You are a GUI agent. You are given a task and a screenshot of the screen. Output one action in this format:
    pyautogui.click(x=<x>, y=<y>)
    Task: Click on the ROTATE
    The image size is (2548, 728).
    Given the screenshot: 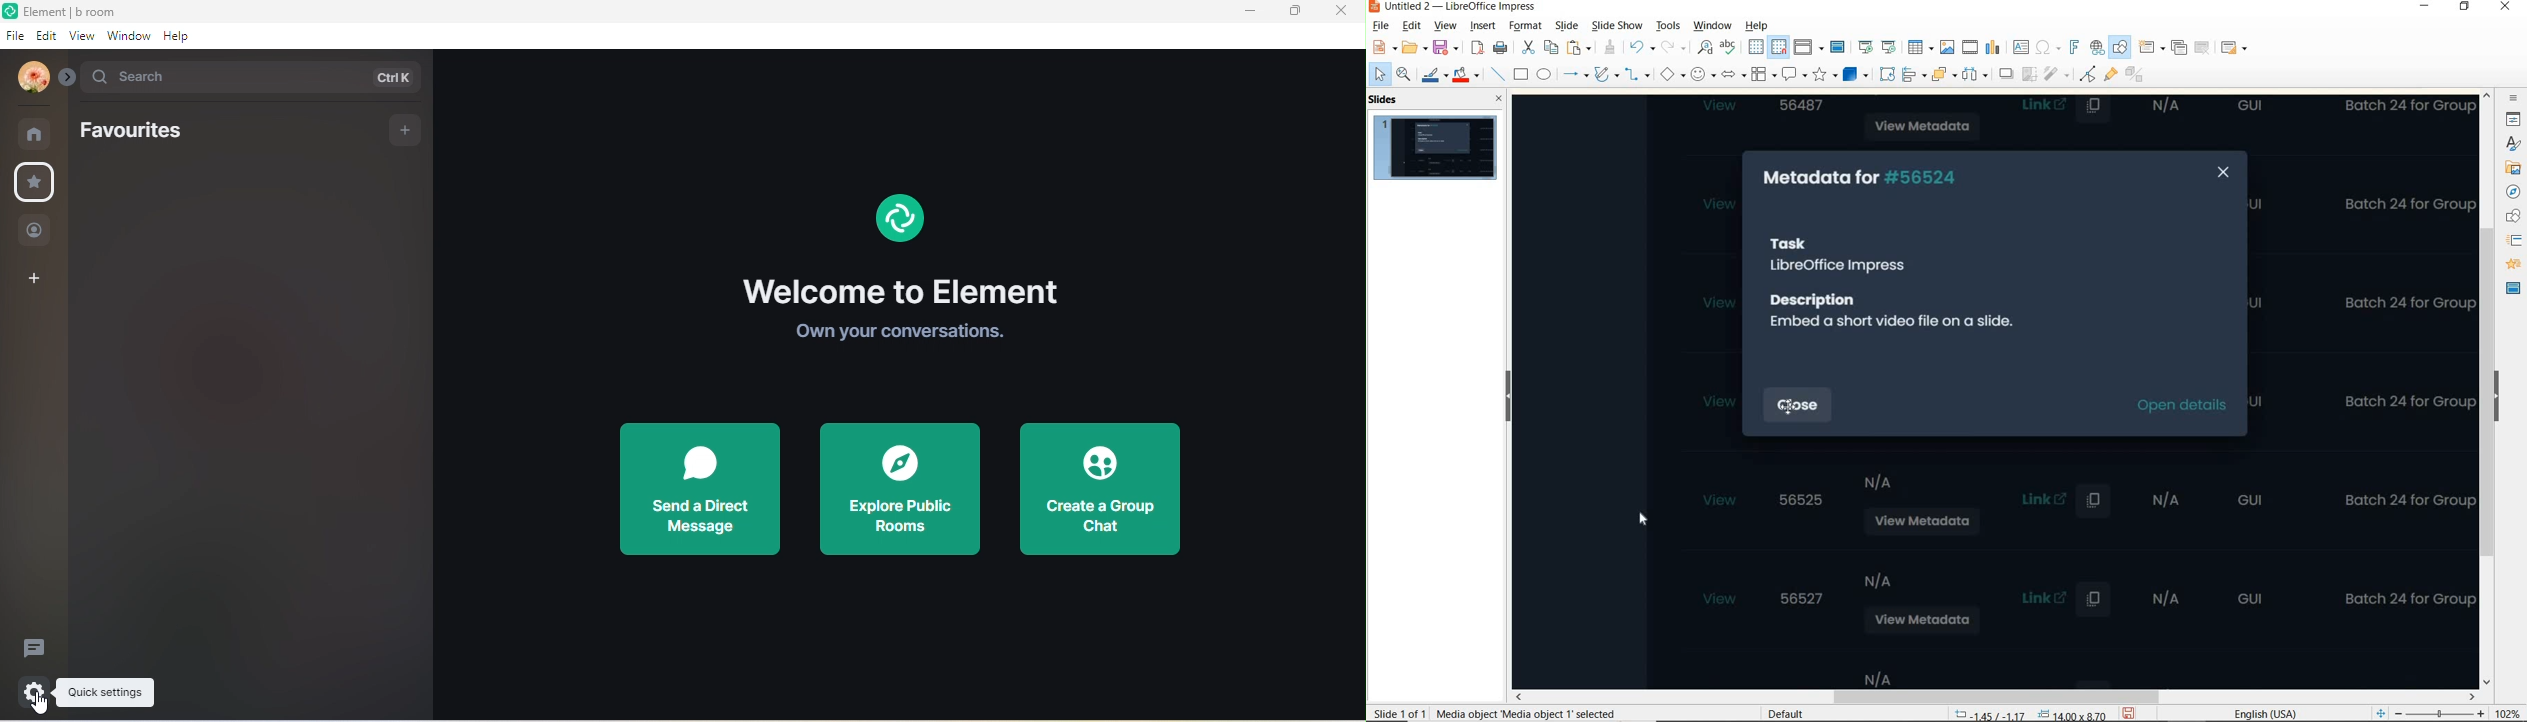 What is the action you would take?
    pyautogui.click(x=1885, y=74)
    